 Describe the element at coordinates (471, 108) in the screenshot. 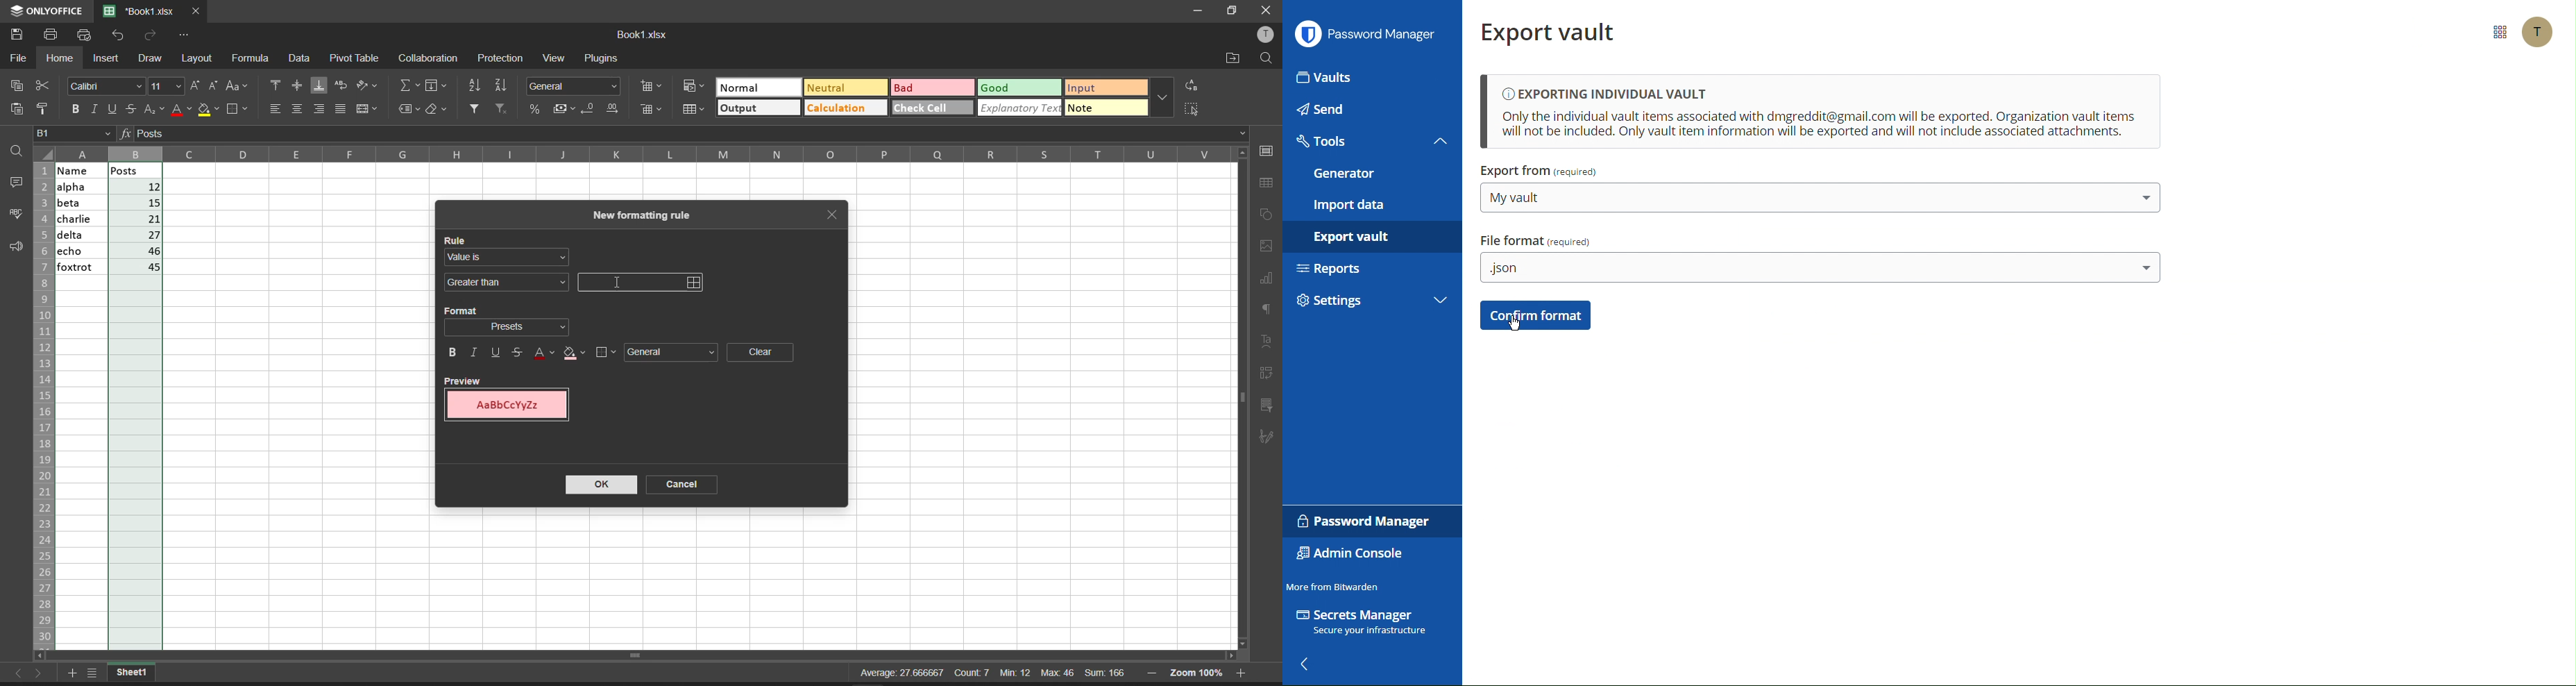

I see `filter` at that location.